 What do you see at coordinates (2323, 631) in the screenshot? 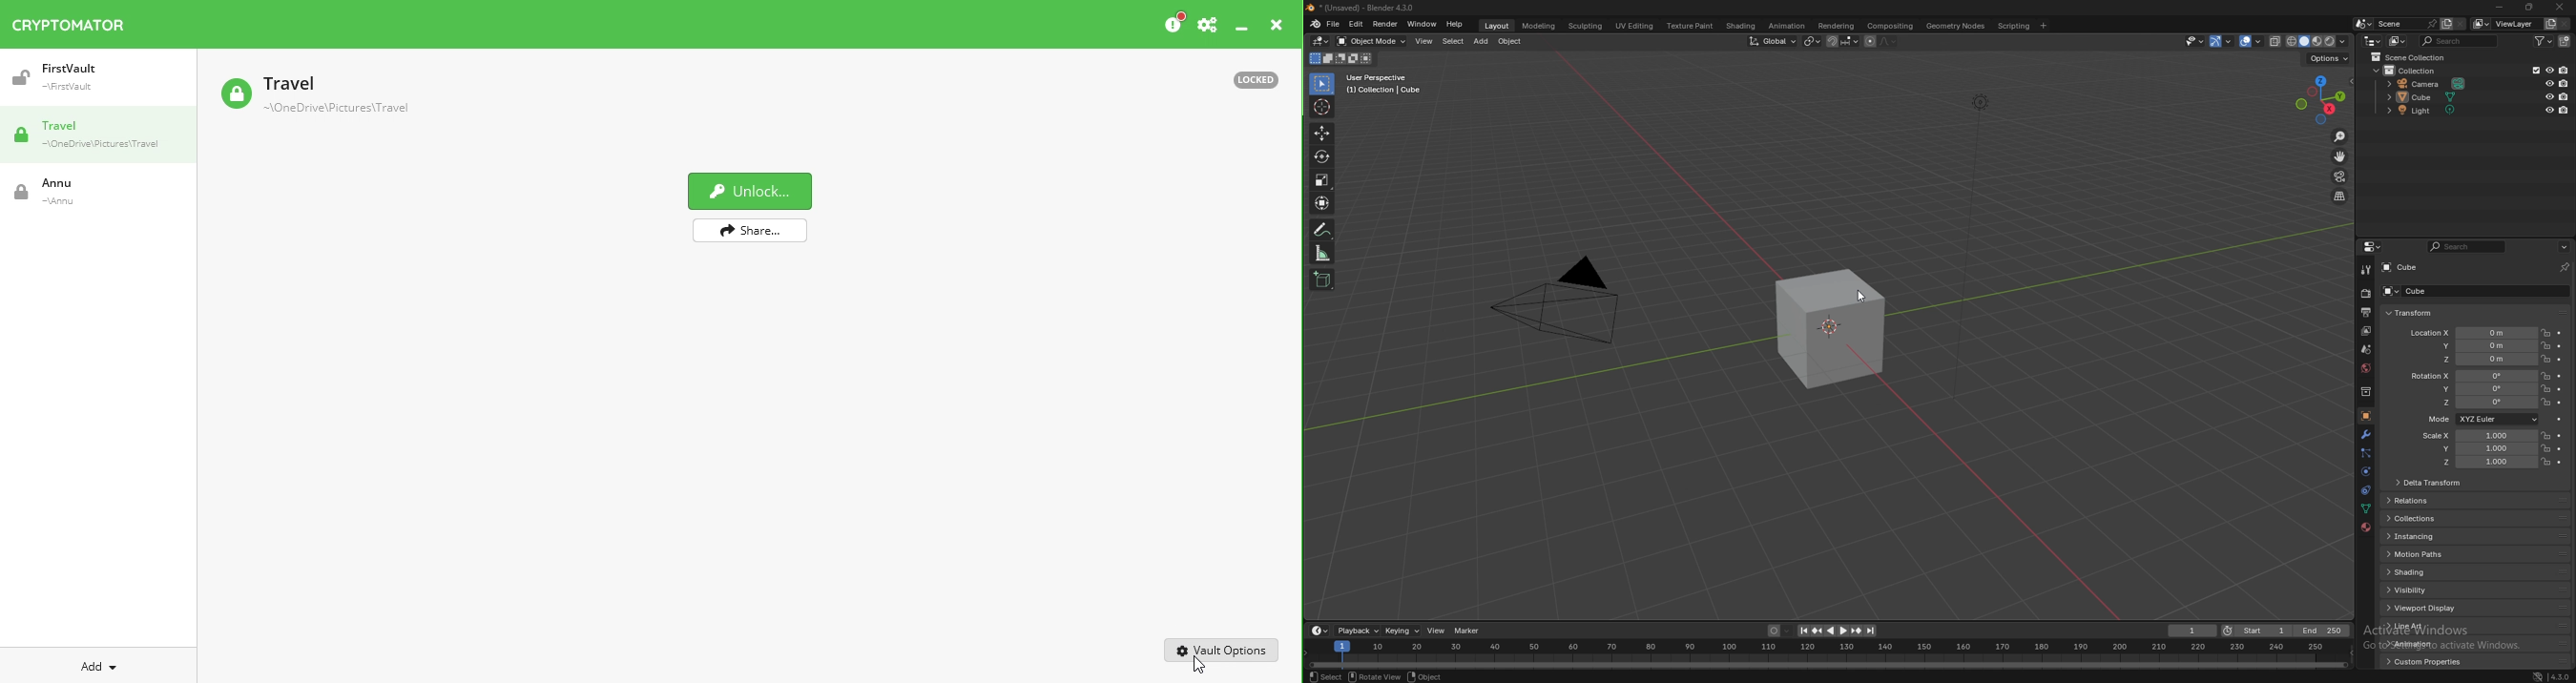
I see `end frame` at bounding box center [2323, 631].